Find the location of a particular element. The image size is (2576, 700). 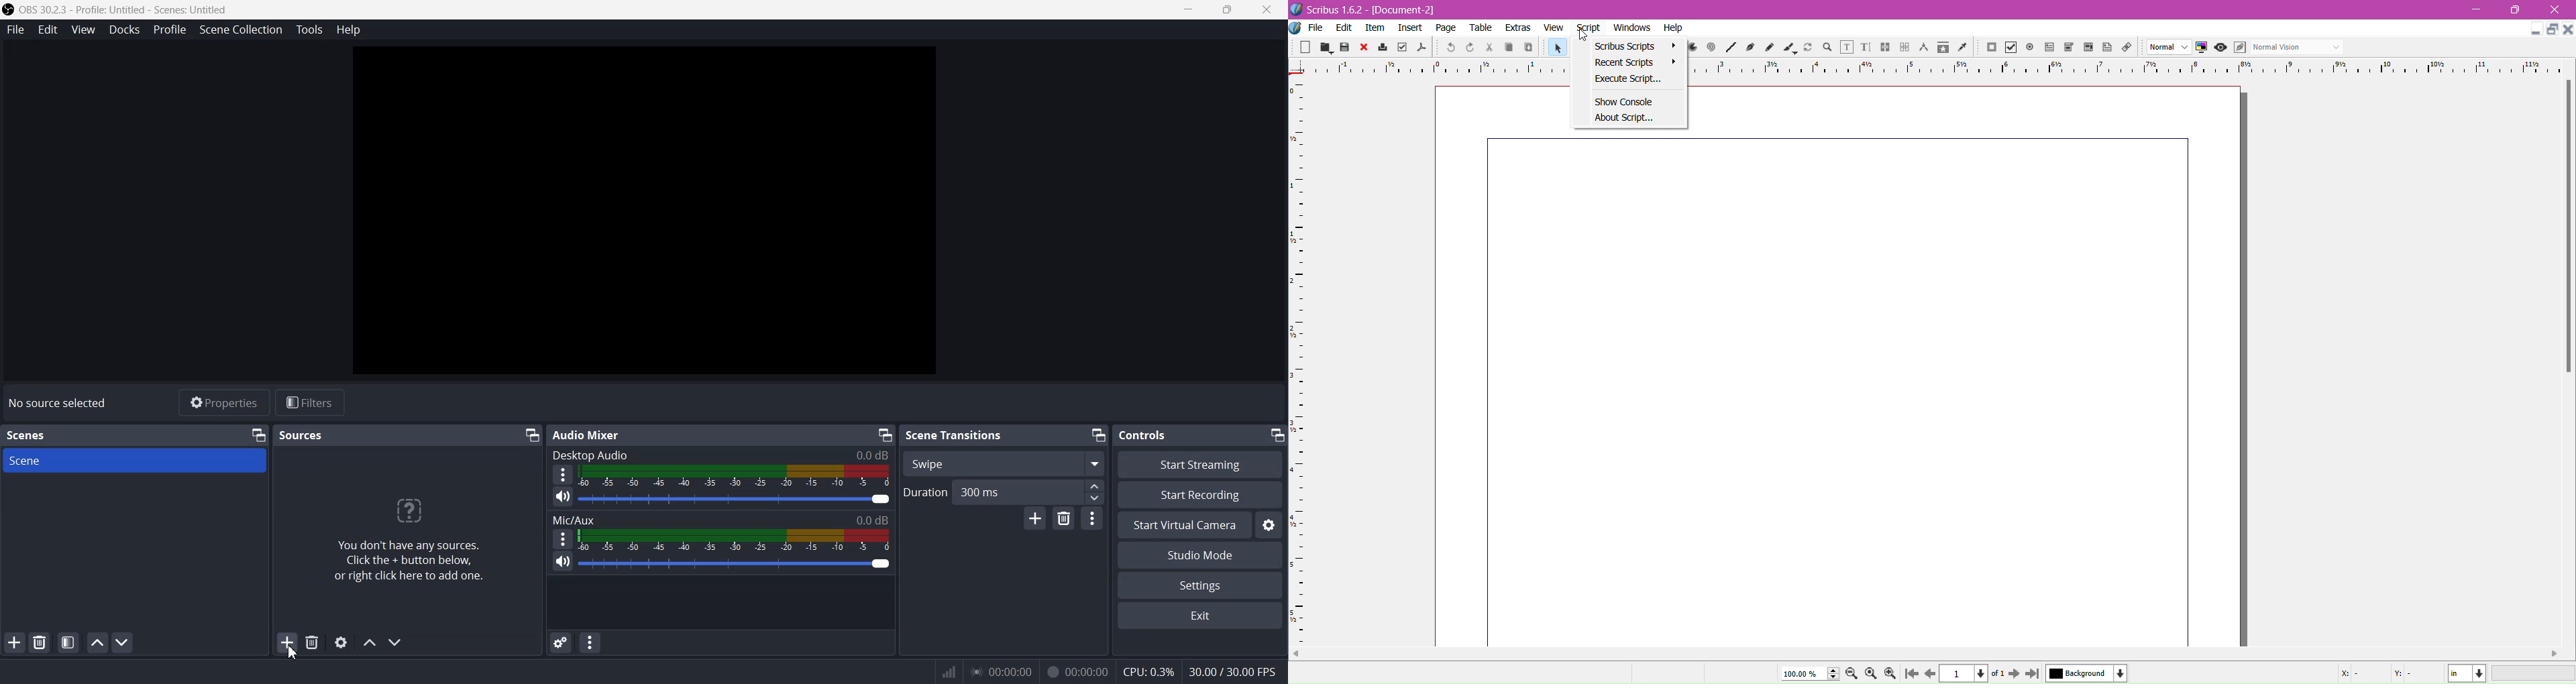

Mic/Aux is located at coordinates (720, 520).